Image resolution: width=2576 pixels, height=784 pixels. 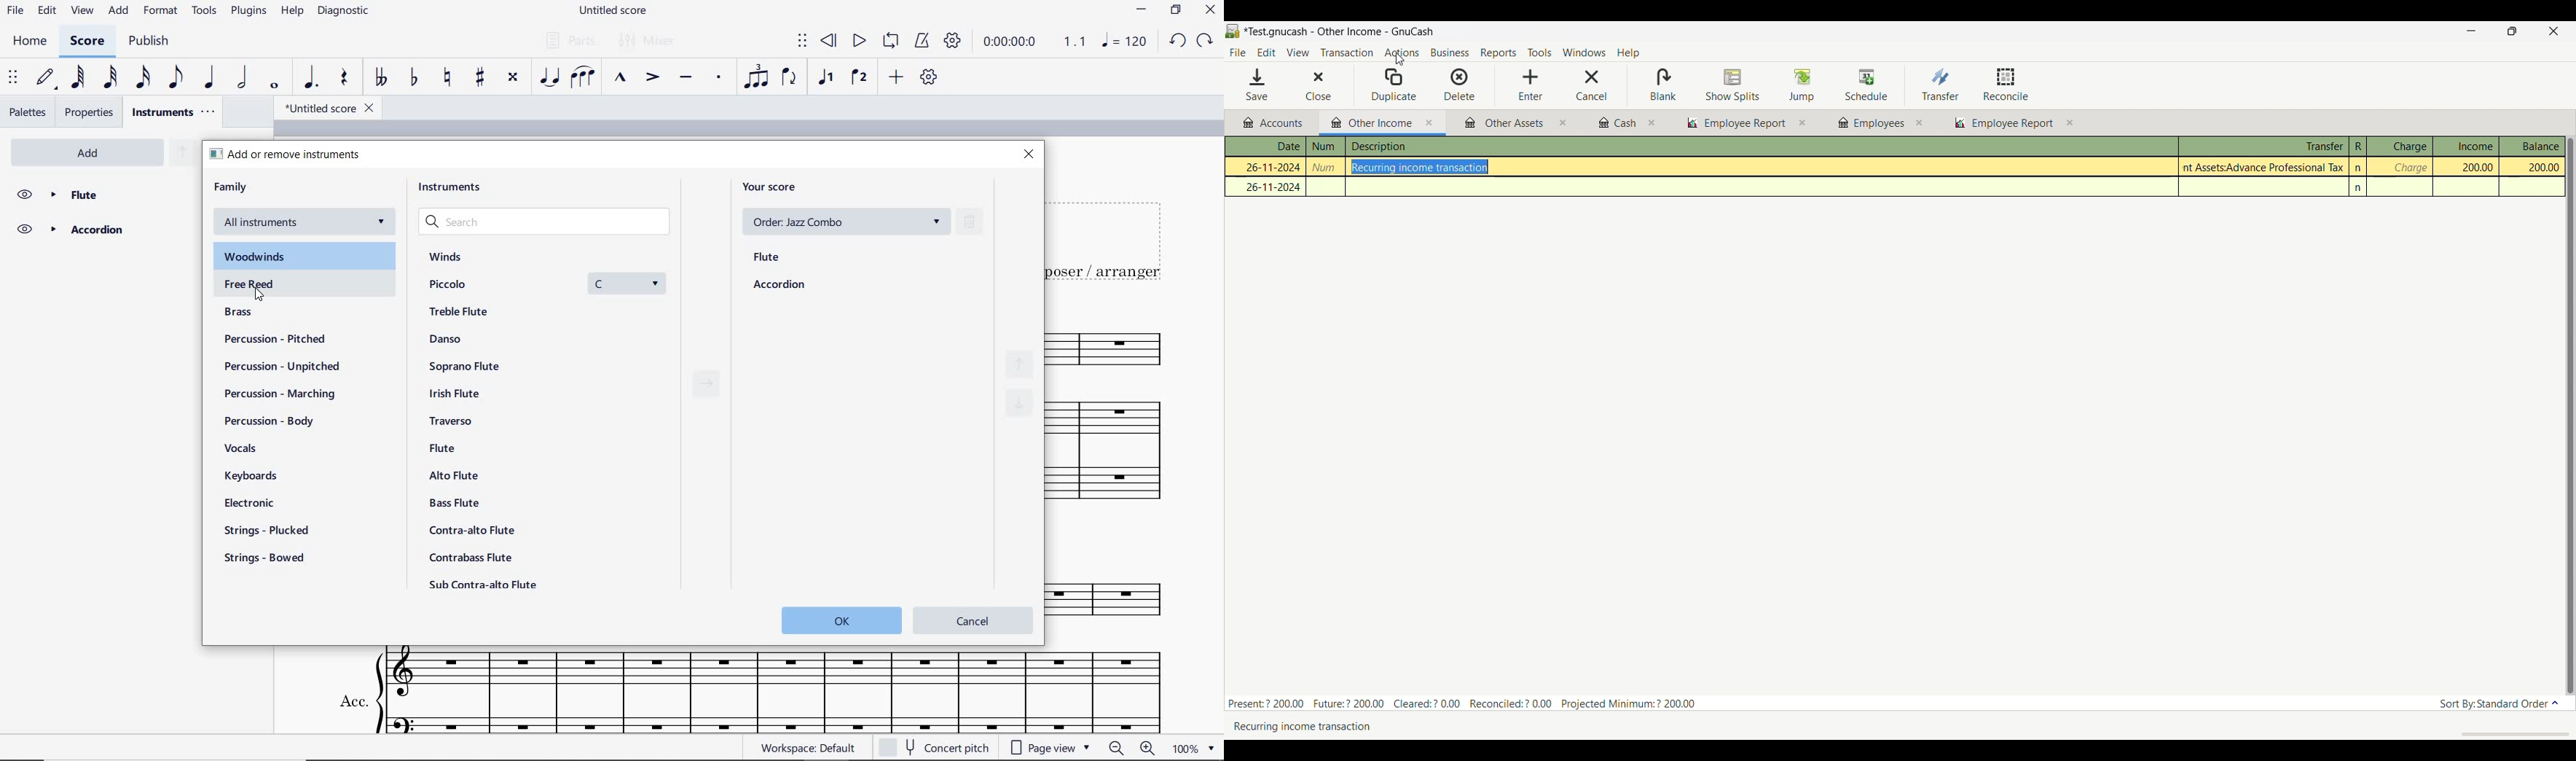 What do you see at coordinates (1206, 41) in the screenshot?
I see `REDO` at bounding box center [1206, 41].